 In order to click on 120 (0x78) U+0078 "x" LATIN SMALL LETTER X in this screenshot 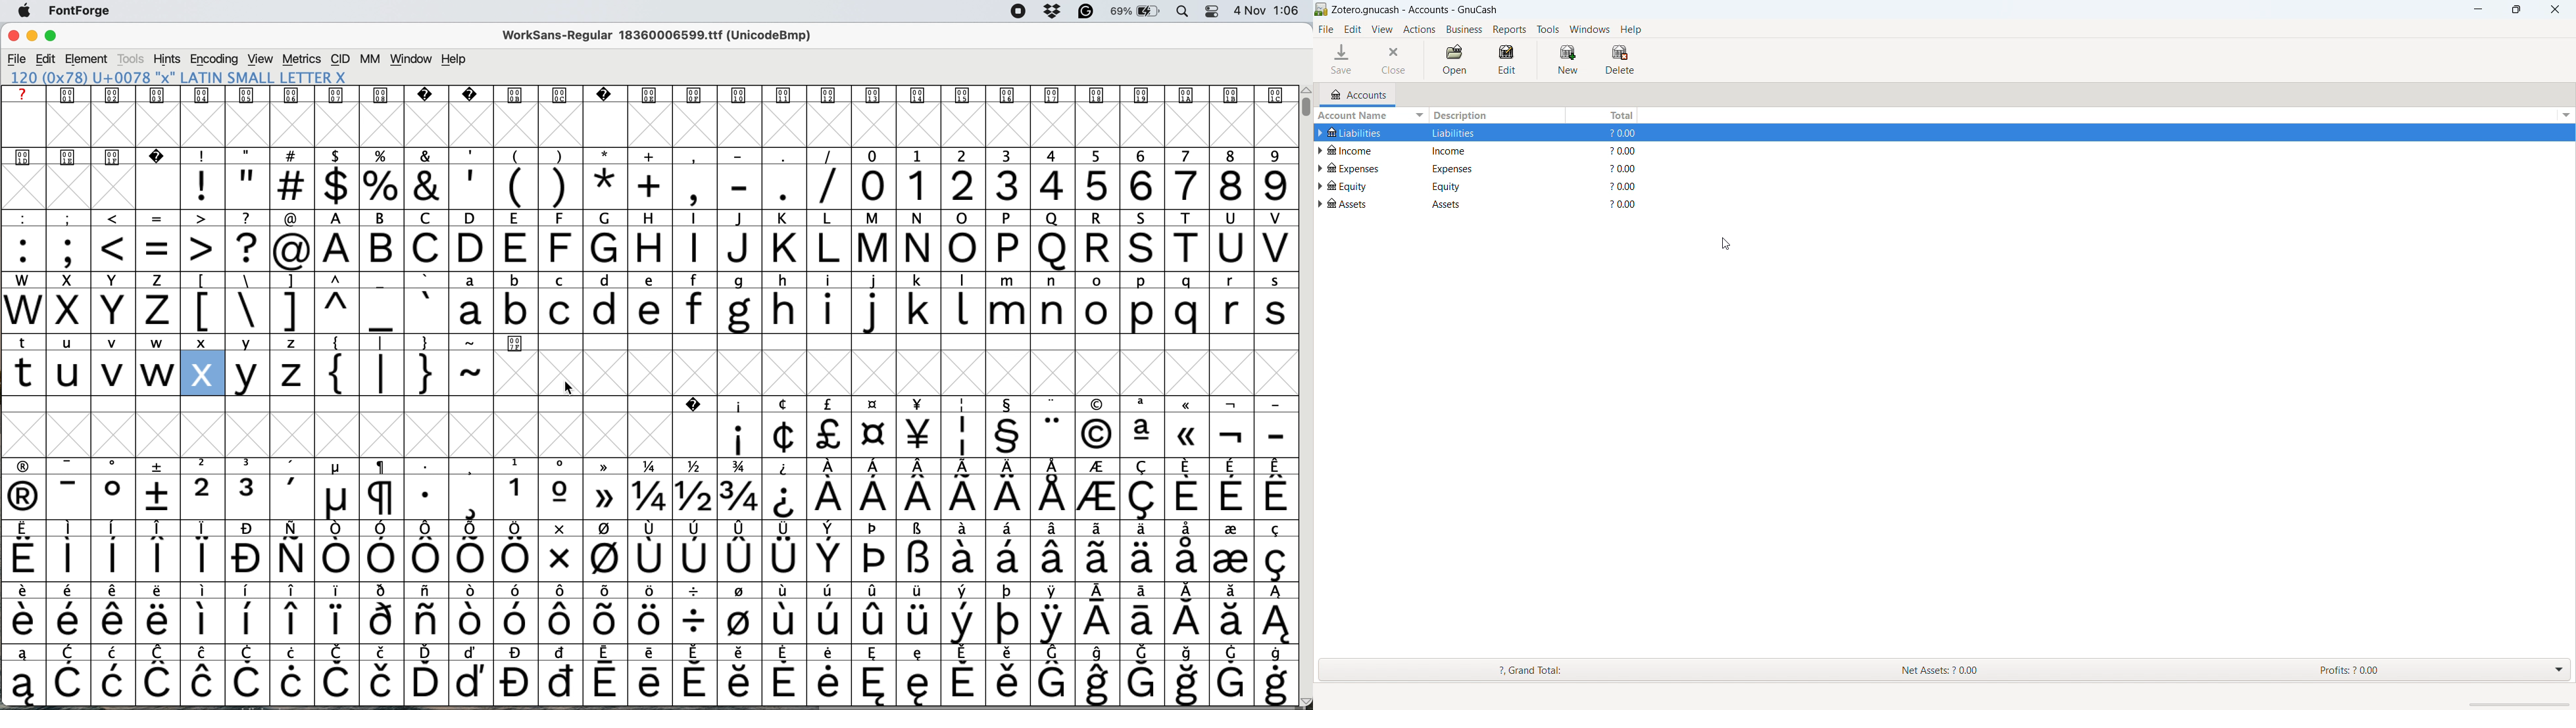, I will do `click(192, 77)`.